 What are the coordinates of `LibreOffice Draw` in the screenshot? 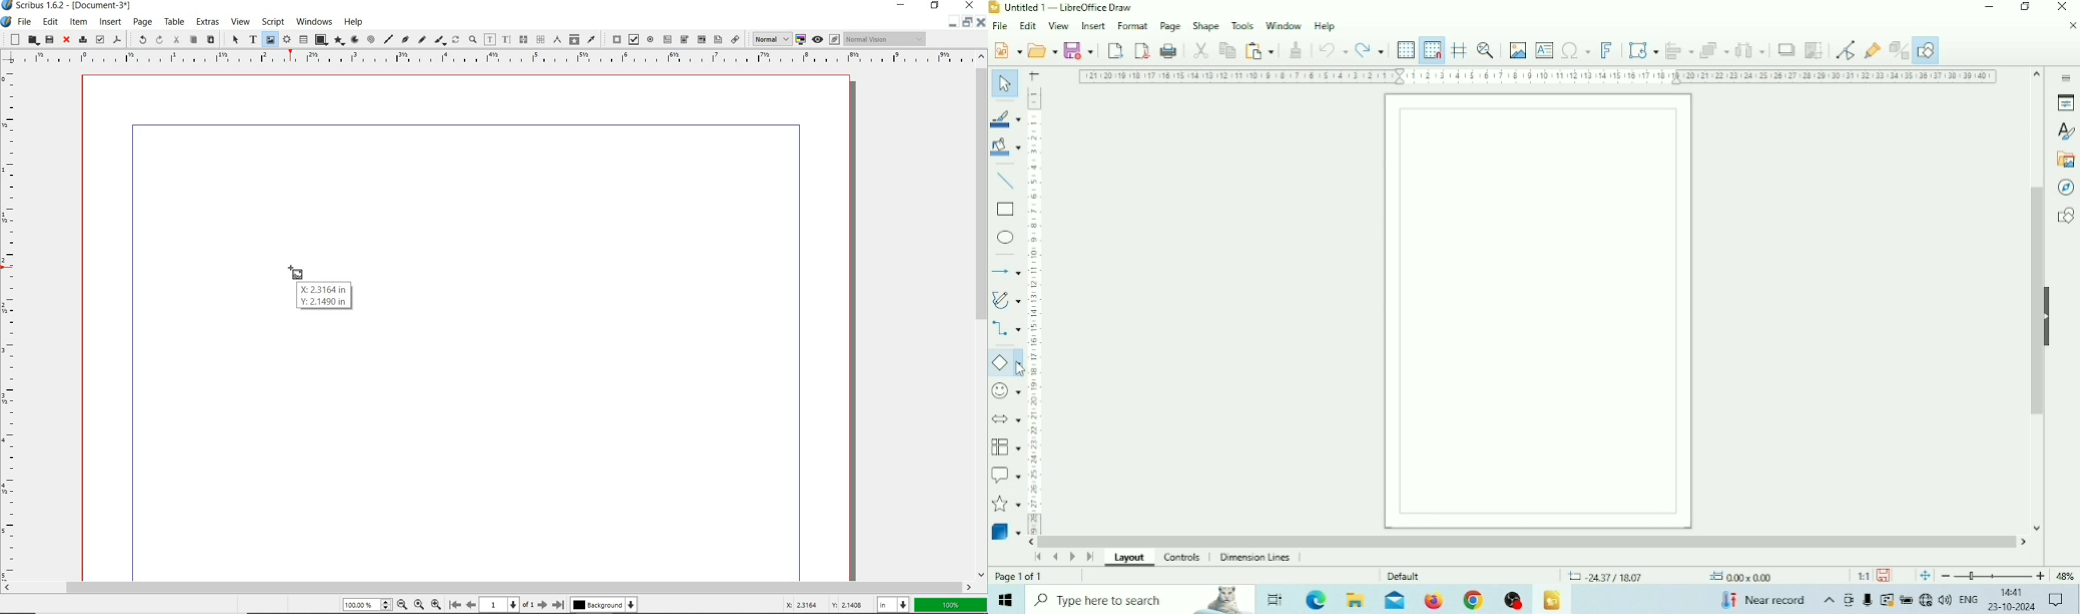 It's located at (1552, 600).